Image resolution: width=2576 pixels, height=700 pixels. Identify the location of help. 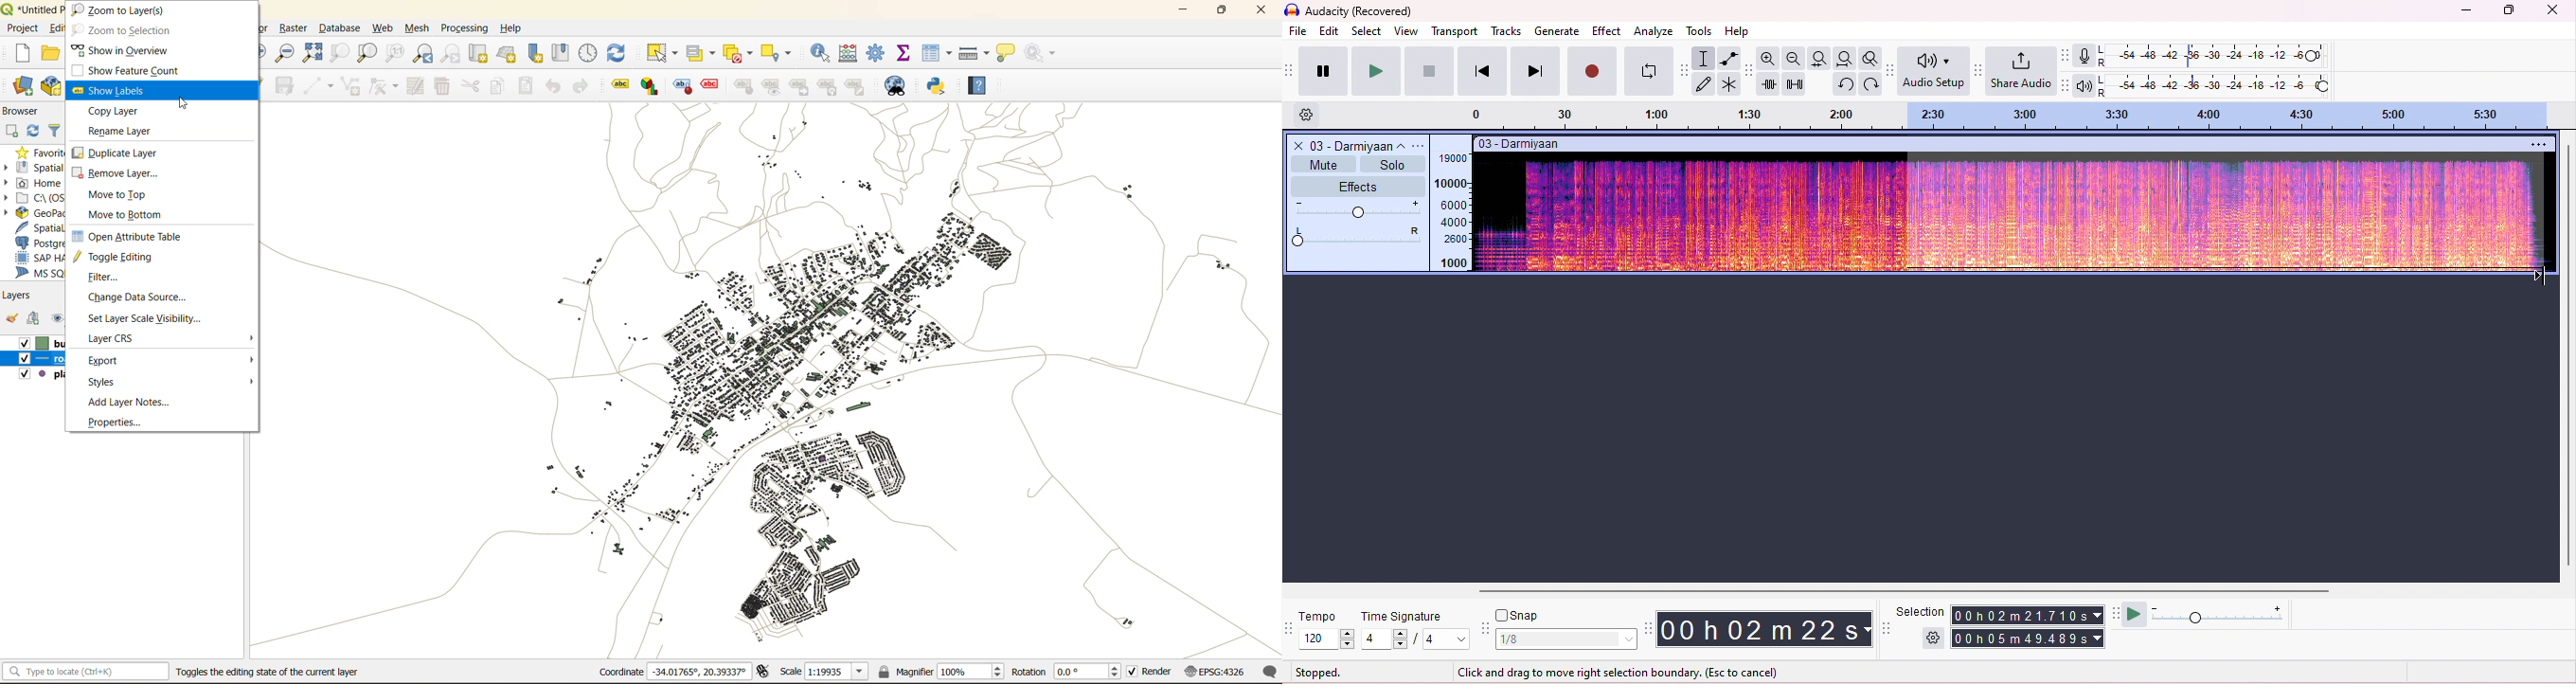
(512, 29).